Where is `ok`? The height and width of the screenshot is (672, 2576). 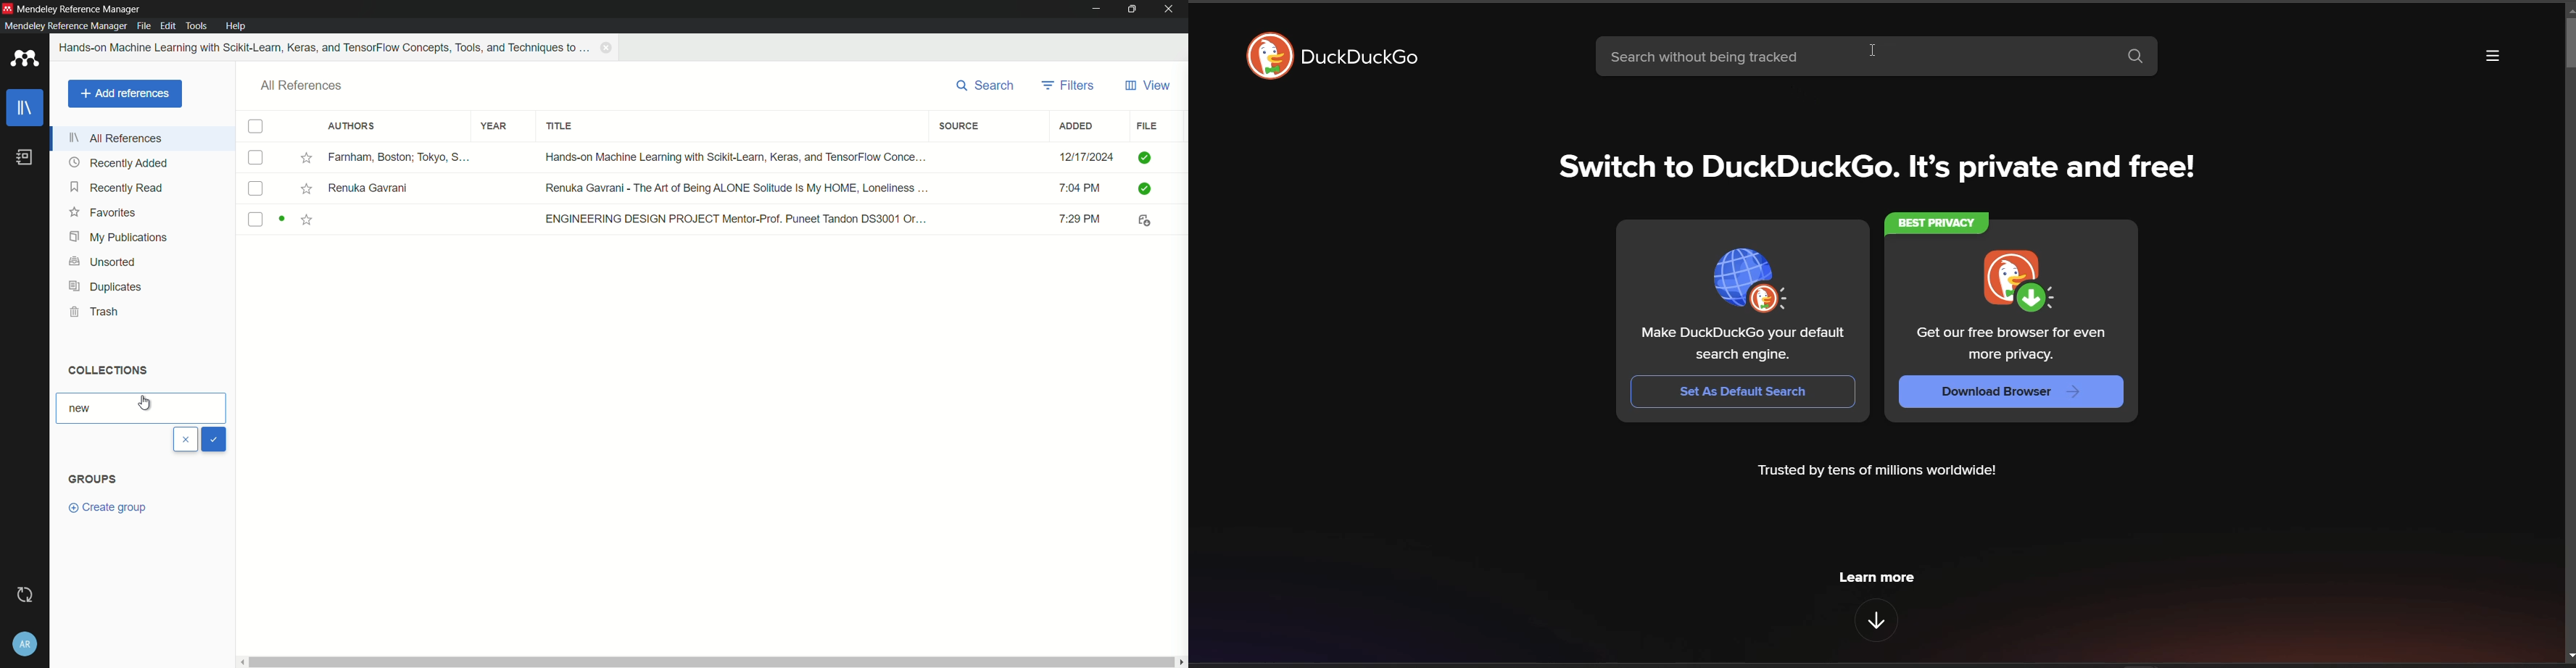
ok is located at coordinates (213, 439).